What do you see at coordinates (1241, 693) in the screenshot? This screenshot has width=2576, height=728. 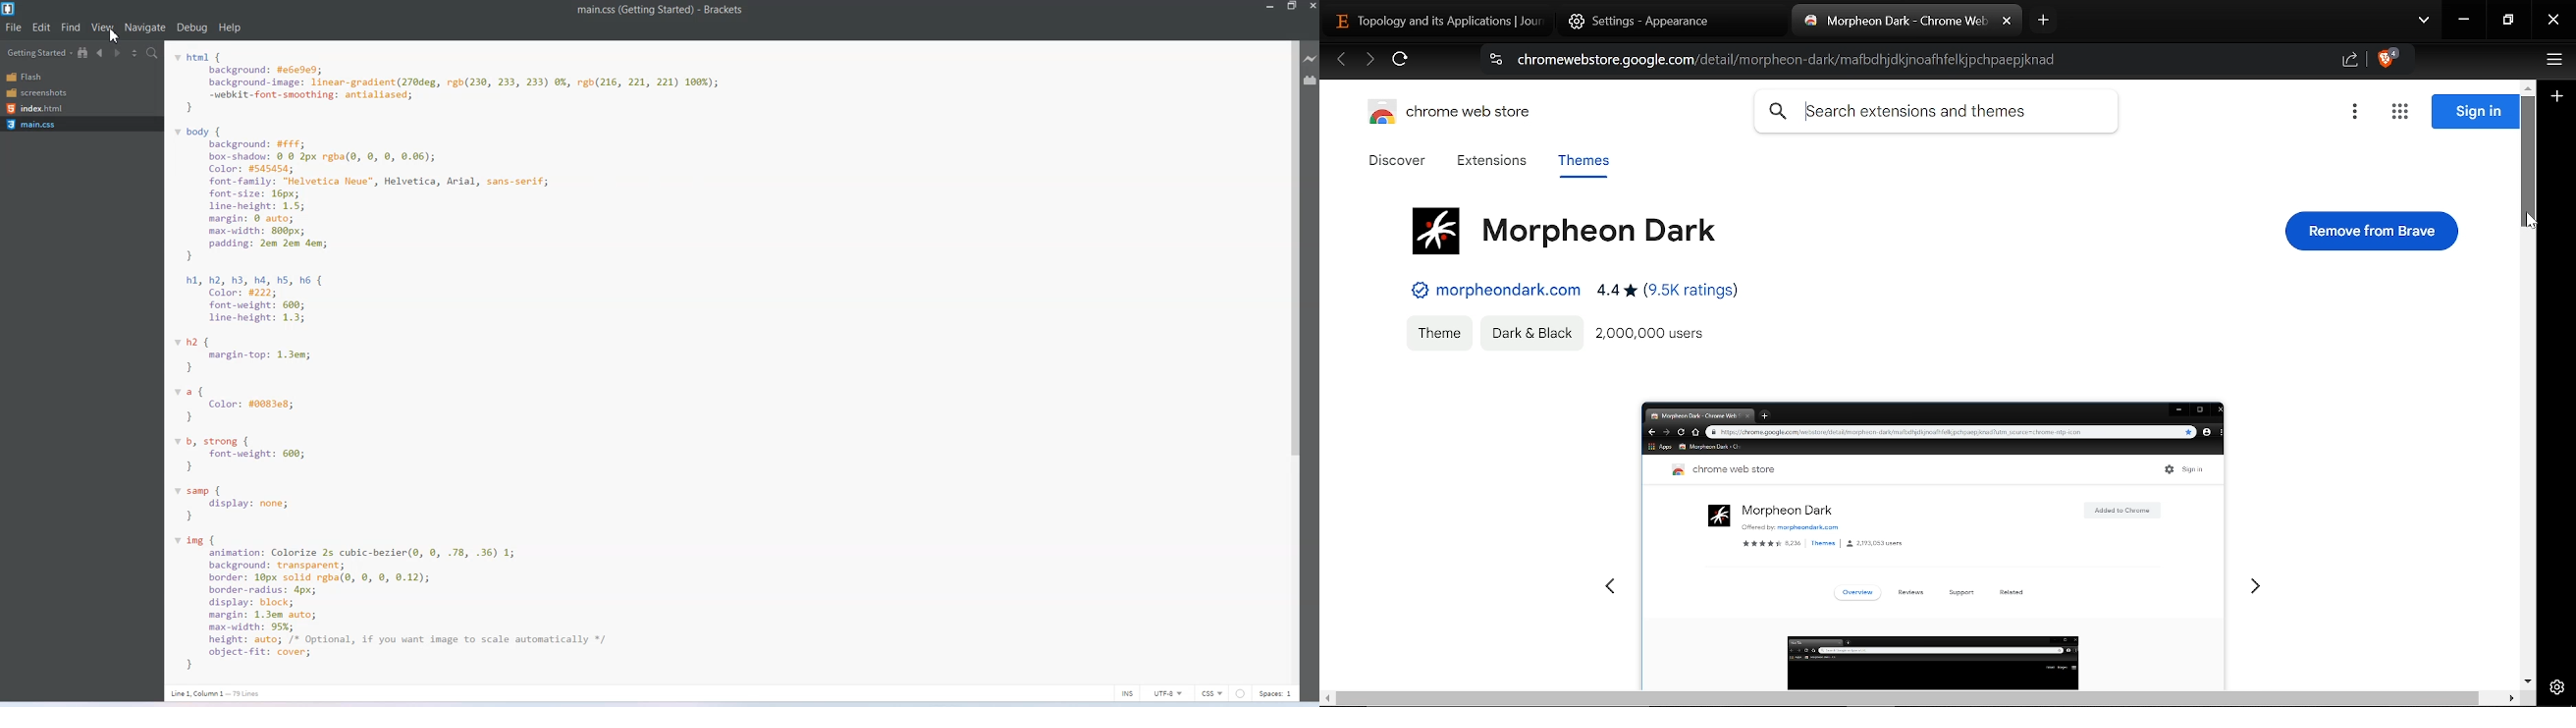 I see `errors` at bounding box center [1241, 693].